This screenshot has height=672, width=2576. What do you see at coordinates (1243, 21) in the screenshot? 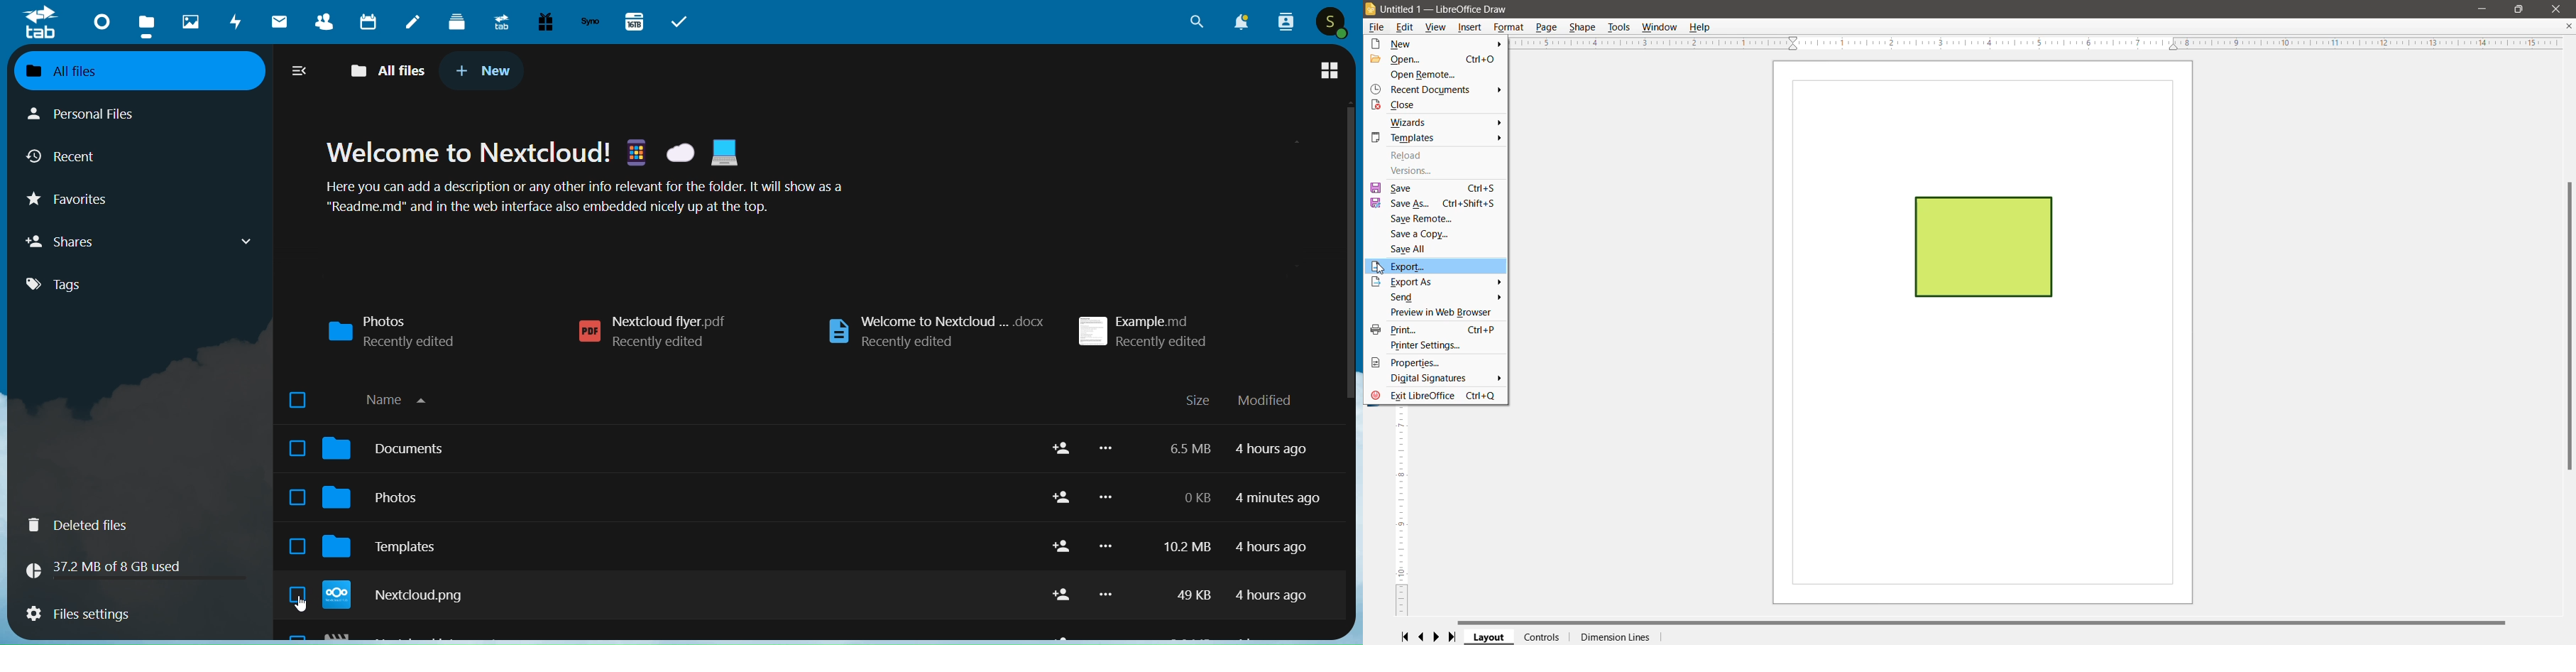
I see `notification` at bounding box center [1243, 21].